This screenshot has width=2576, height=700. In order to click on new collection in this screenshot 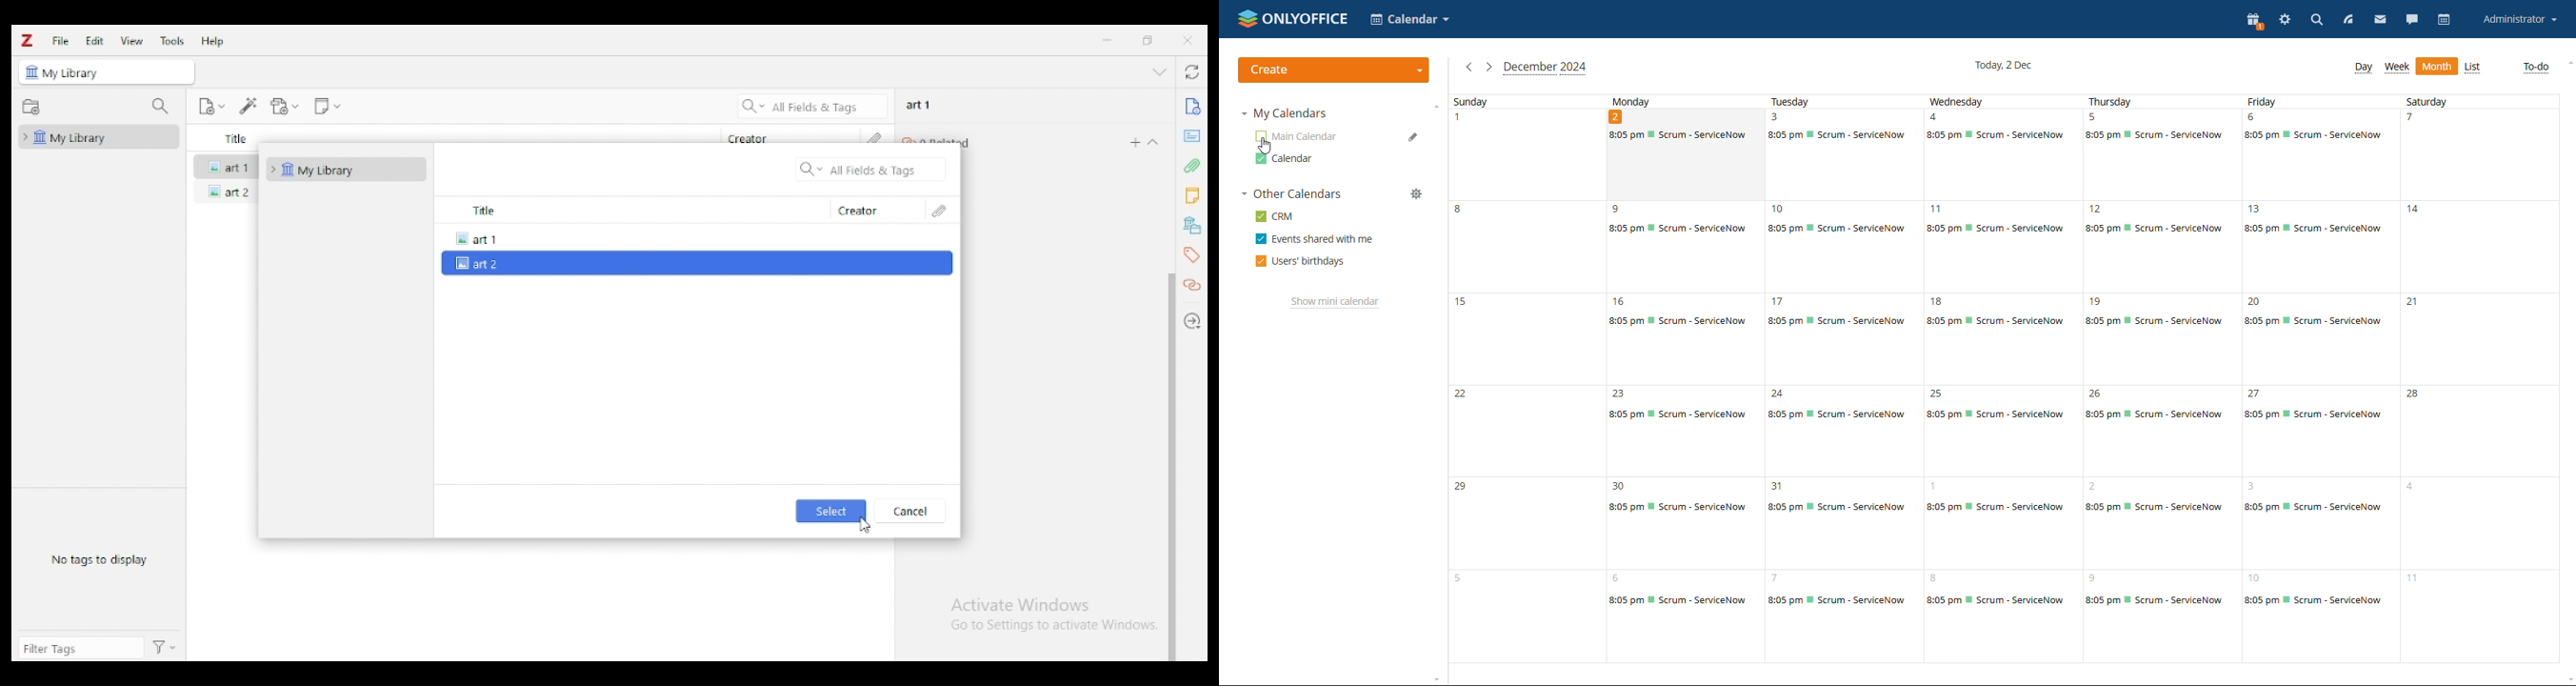, I will do `click(31, 108)`.